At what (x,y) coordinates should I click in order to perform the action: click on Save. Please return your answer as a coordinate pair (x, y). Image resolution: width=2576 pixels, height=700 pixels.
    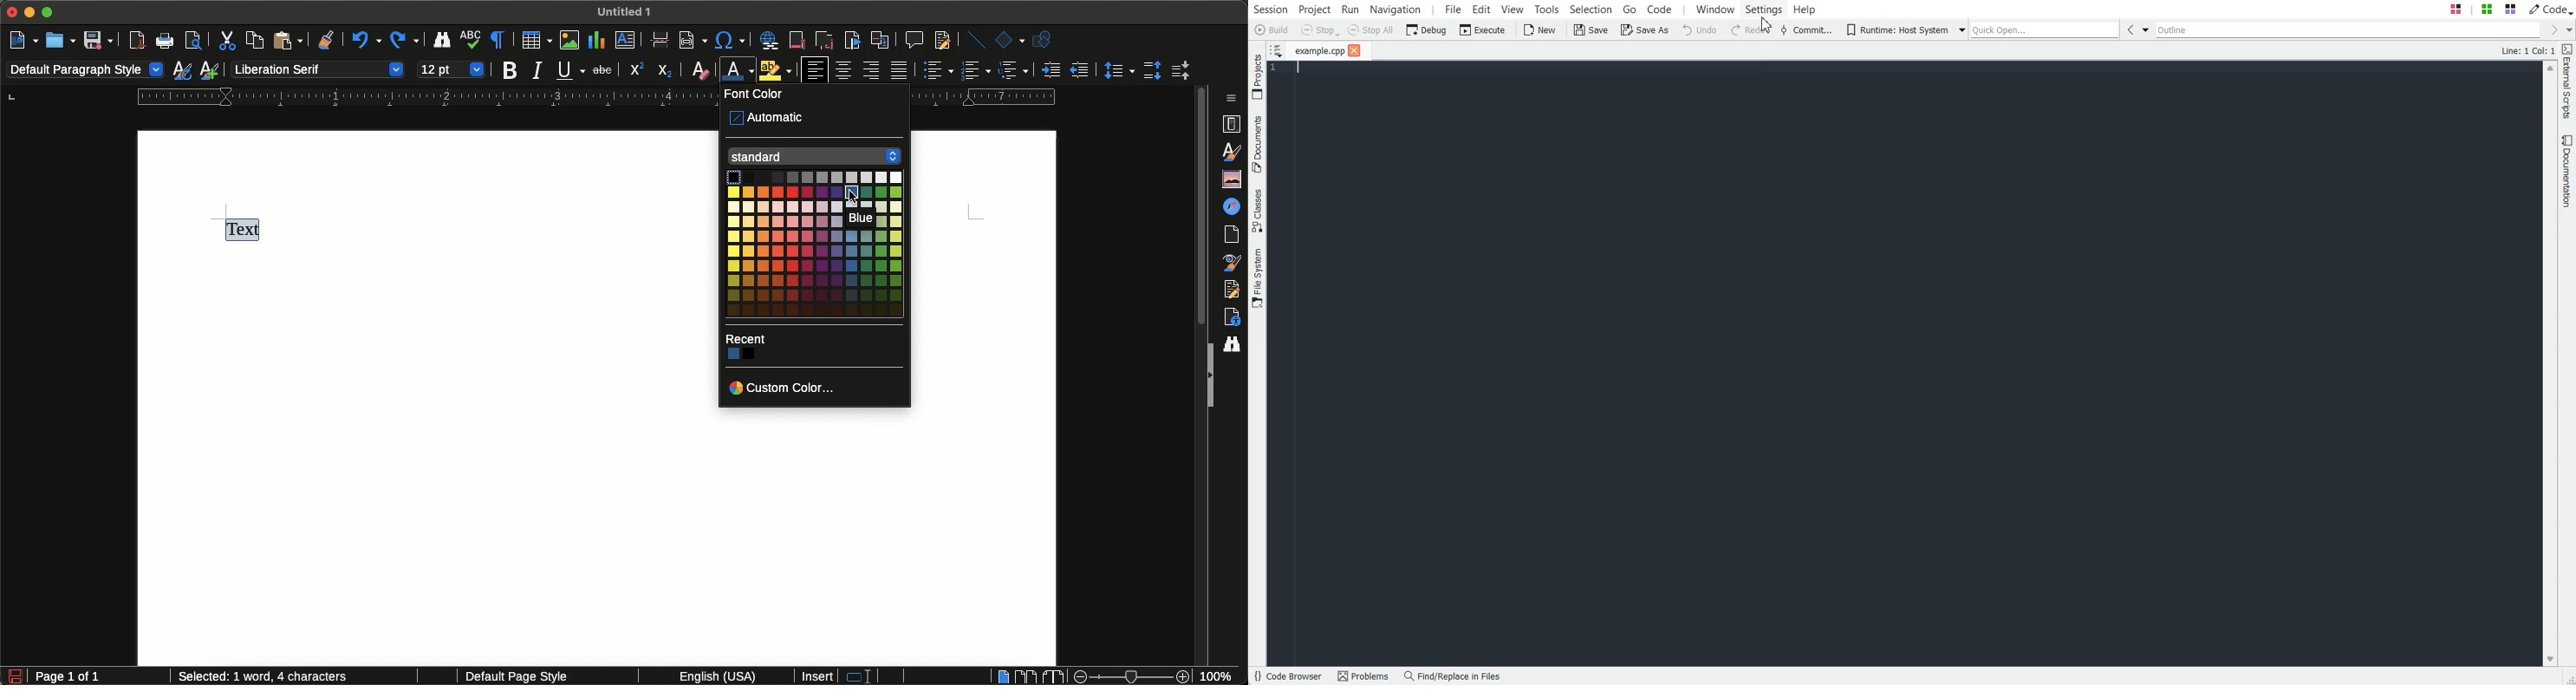
    Looking at the image, I should click on (98, 40).